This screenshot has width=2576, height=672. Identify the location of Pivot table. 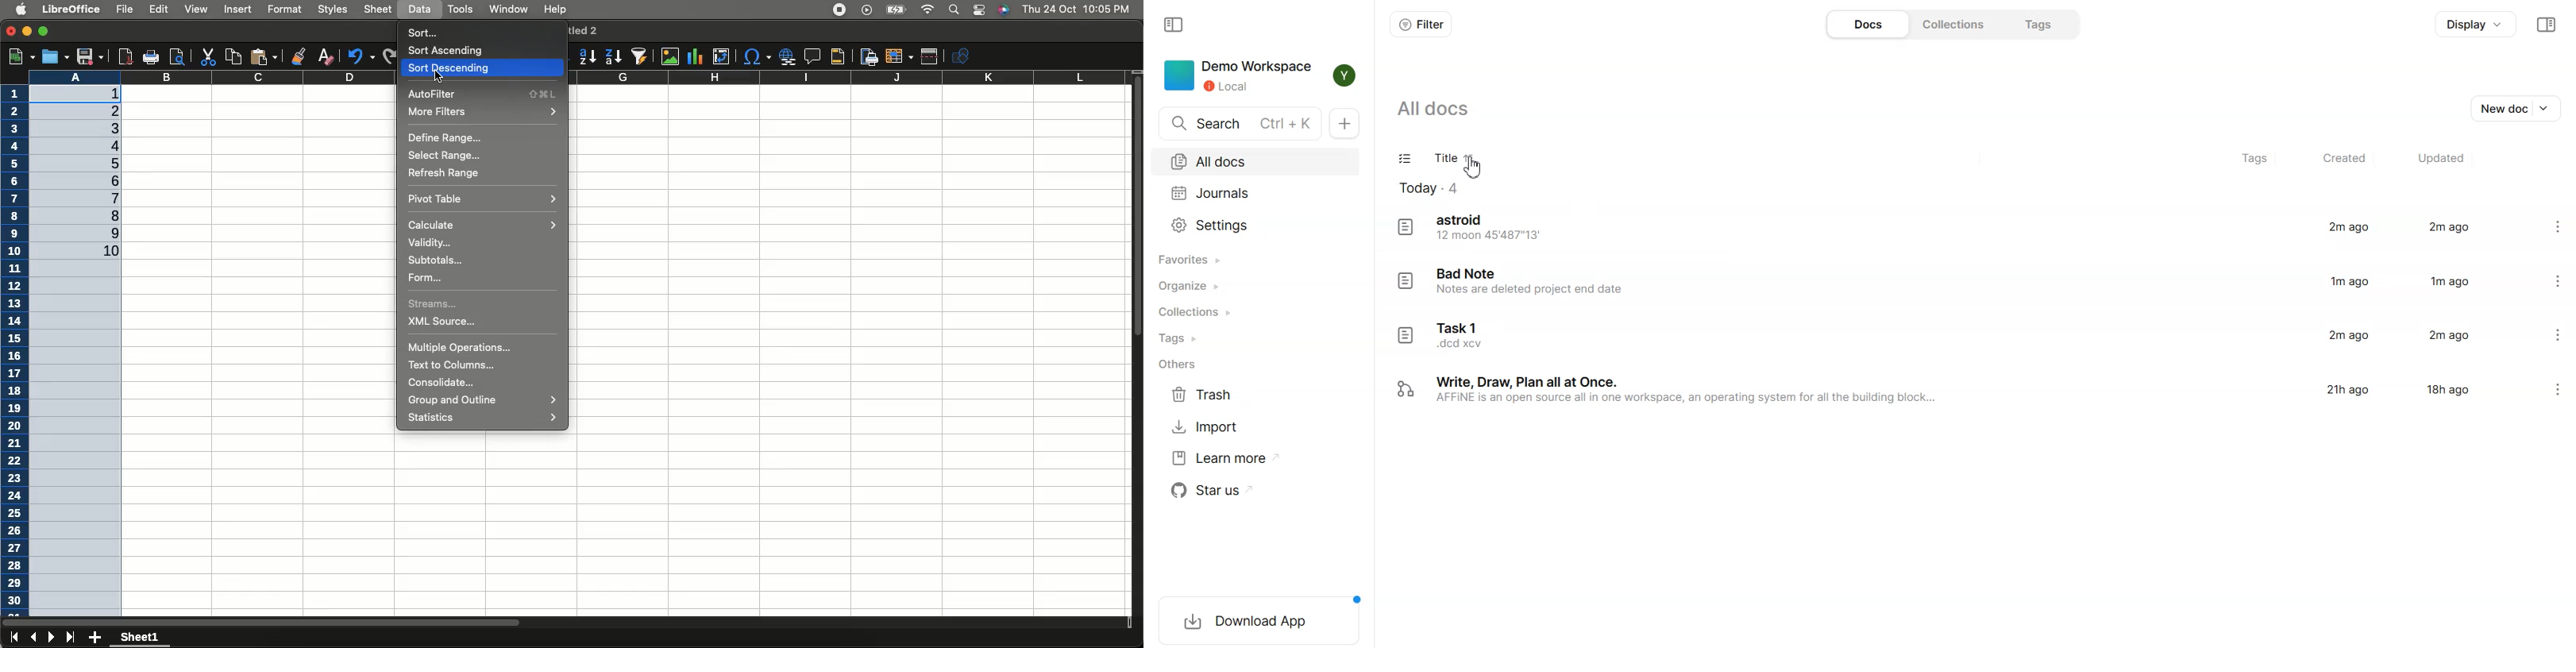
(480, 199).